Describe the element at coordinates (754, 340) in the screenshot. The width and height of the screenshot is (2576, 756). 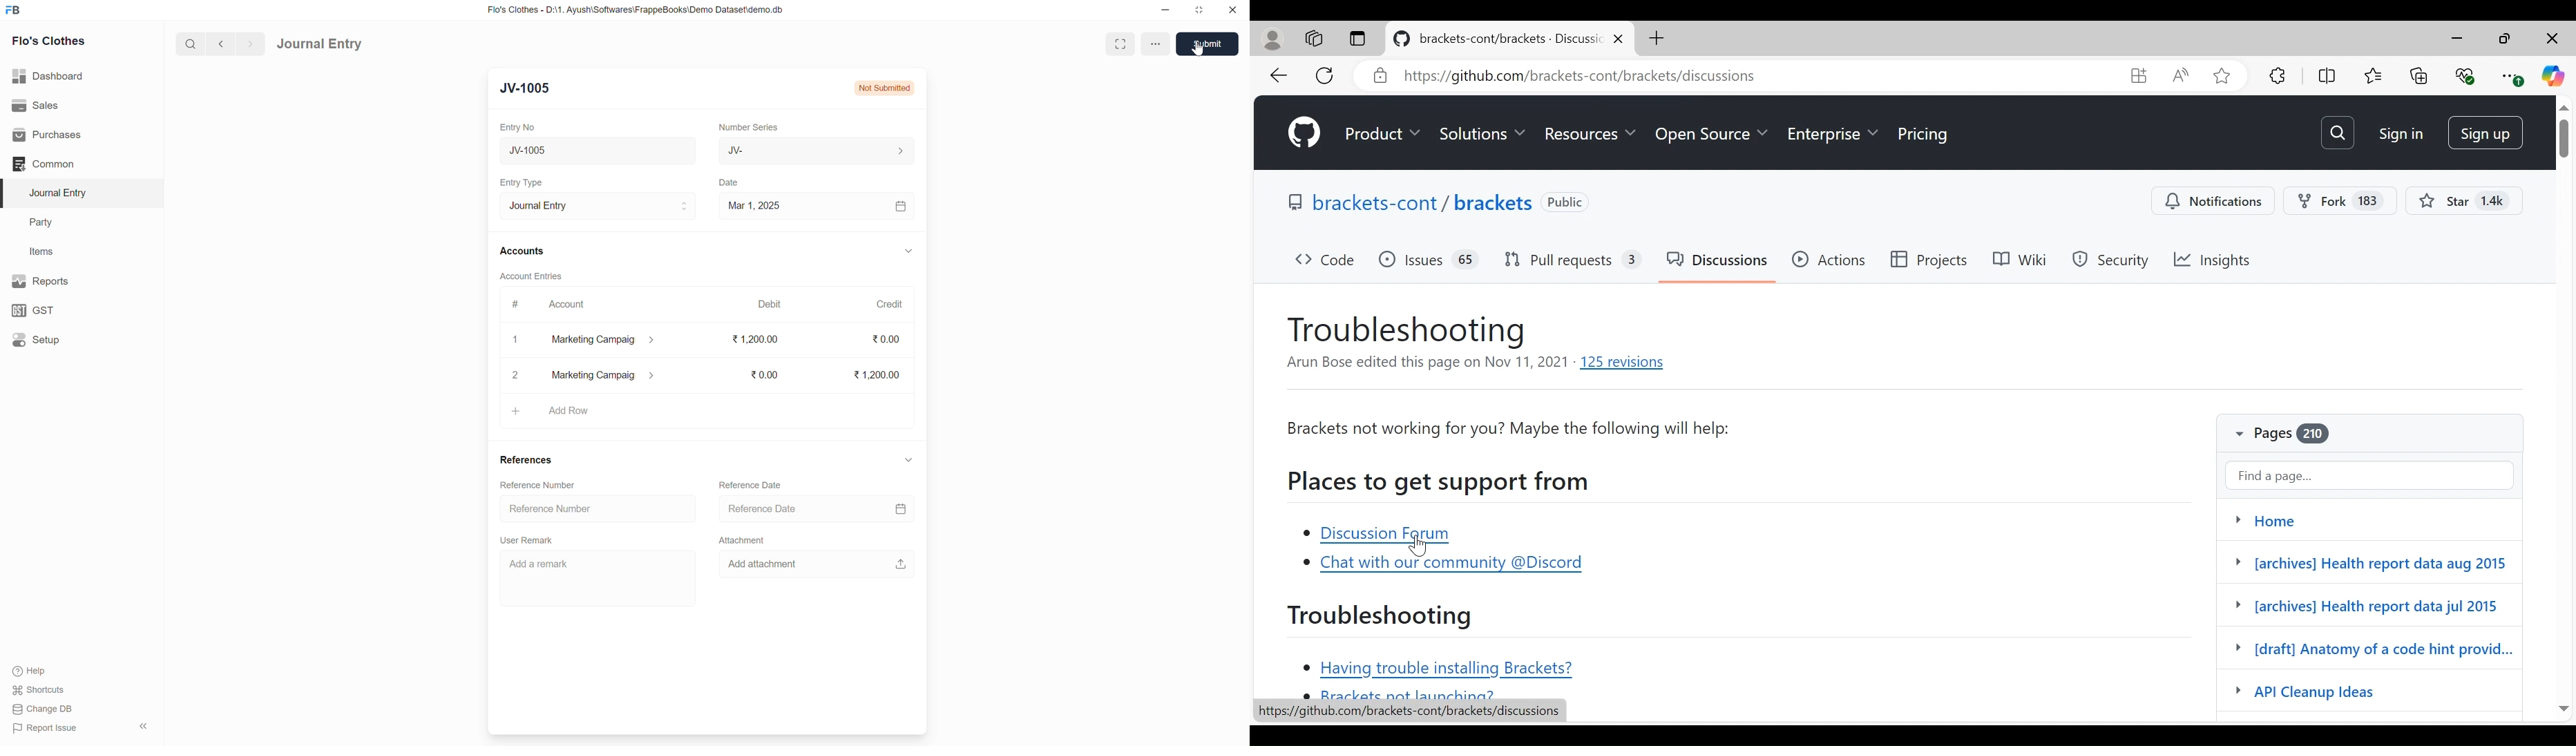
I see `1,200.00` at that location.